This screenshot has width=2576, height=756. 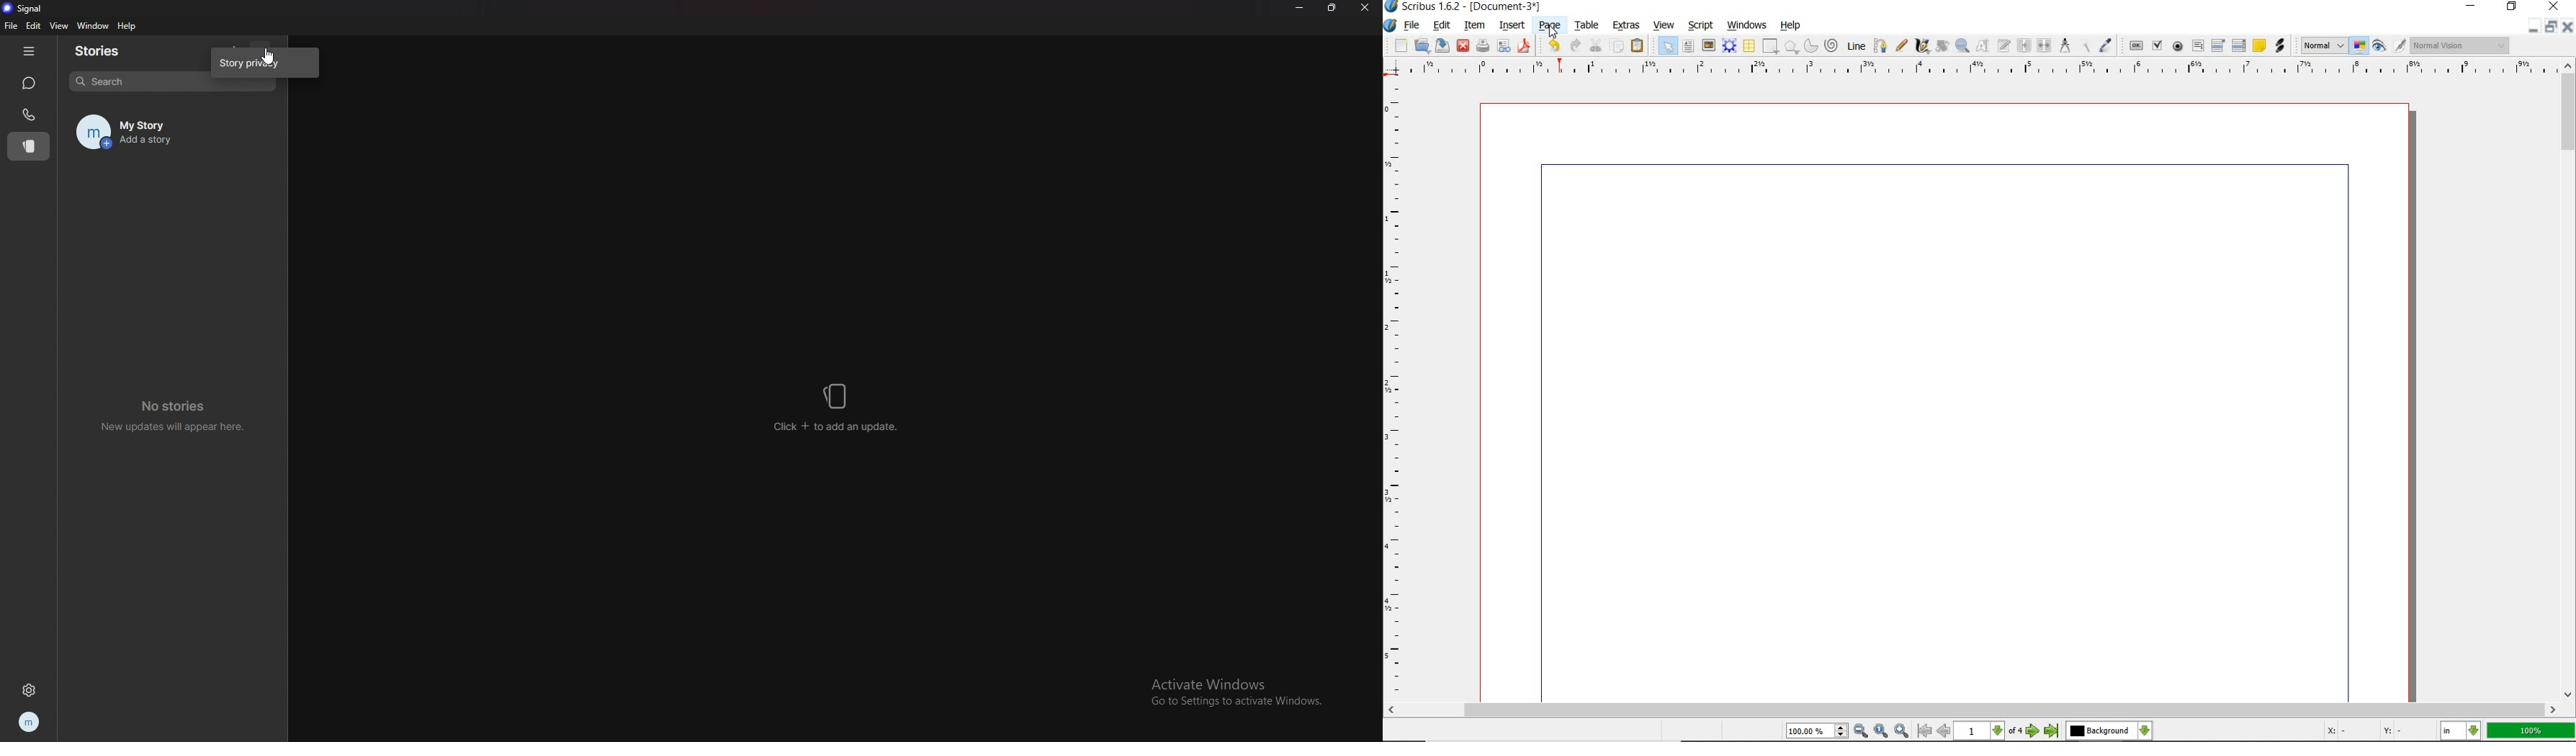 I want to click on Vertical Margin, so click(x=1398, y=391).